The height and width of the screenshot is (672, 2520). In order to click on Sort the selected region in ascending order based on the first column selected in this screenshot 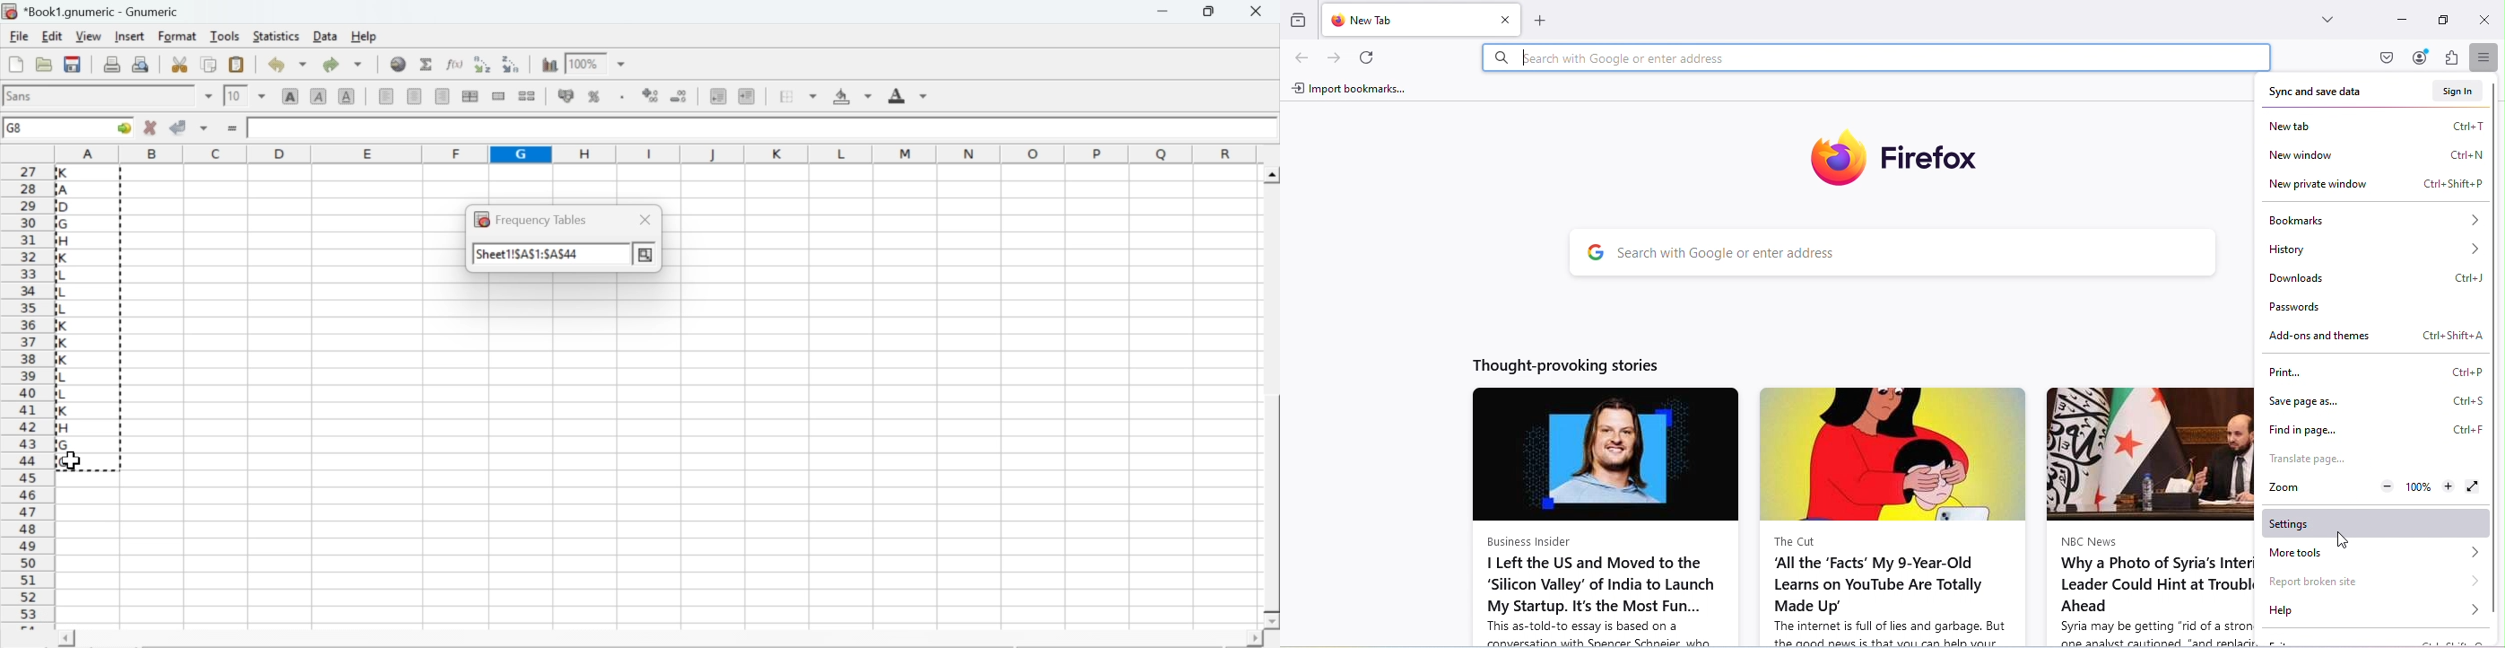, I will do `click(485, 64)`.